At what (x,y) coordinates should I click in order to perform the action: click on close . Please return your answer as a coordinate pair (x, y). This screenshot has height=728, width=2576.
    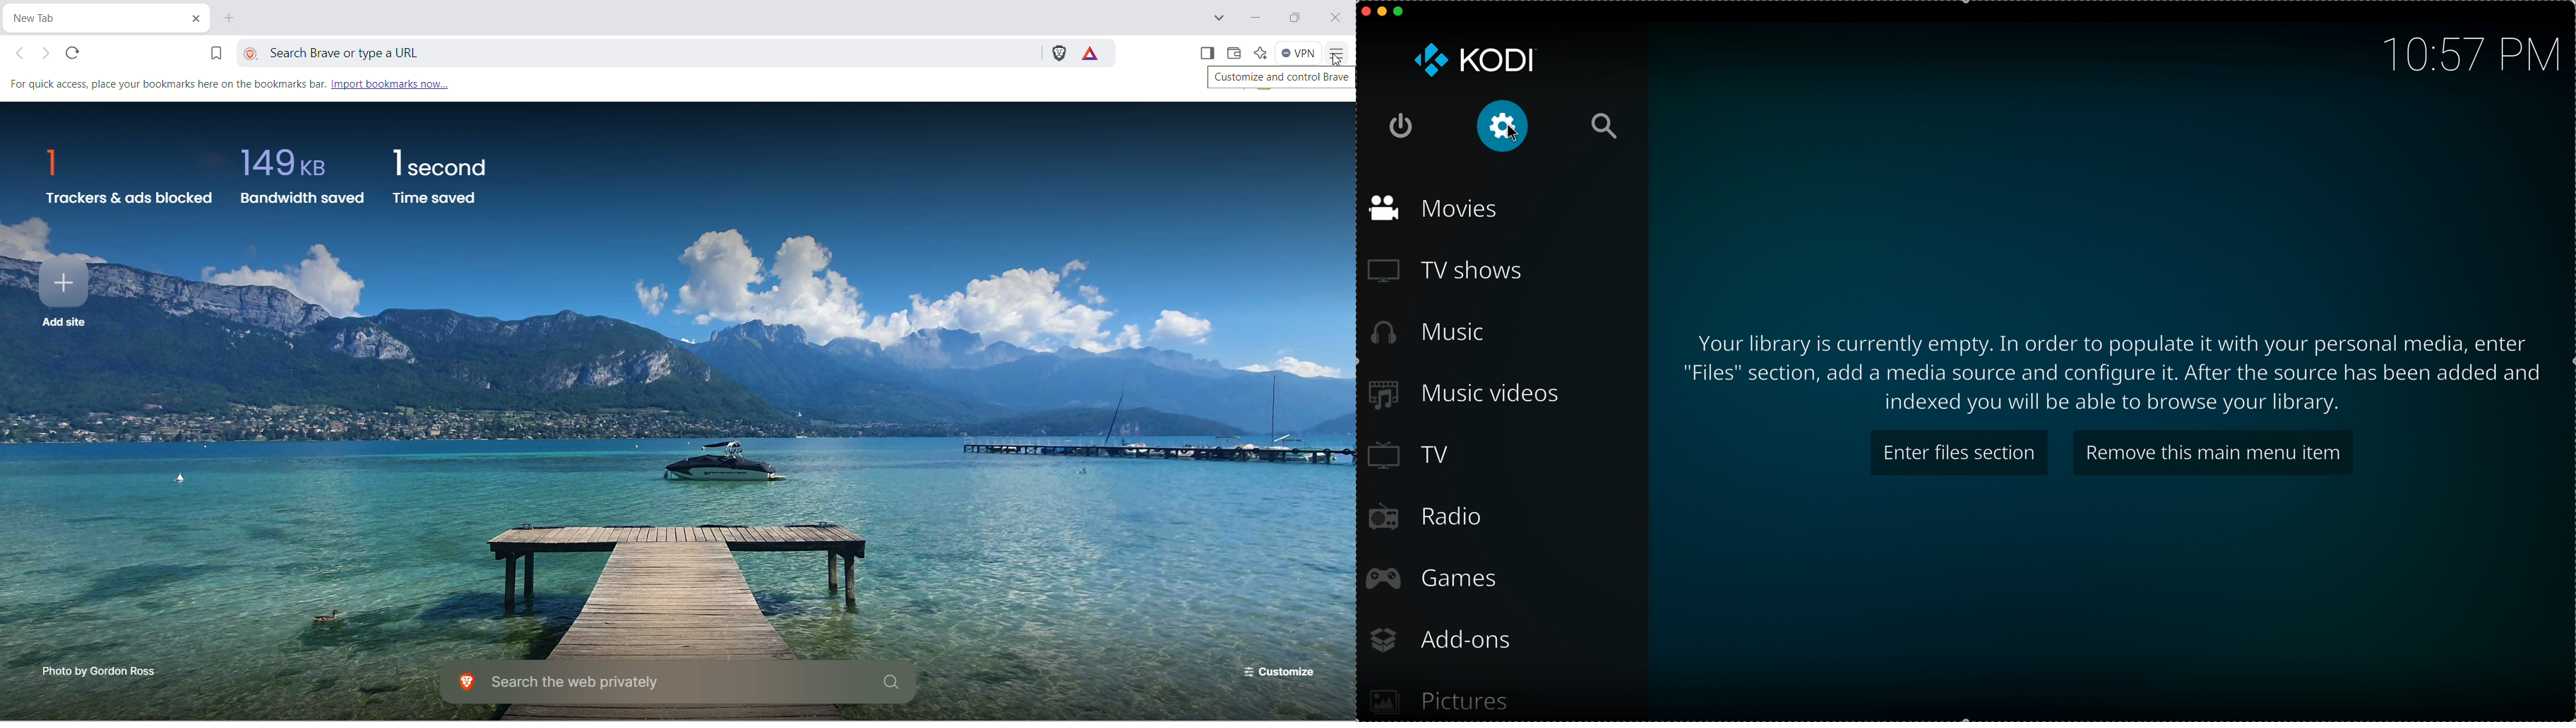
    Looking at the image, I should click on (1363, 10).